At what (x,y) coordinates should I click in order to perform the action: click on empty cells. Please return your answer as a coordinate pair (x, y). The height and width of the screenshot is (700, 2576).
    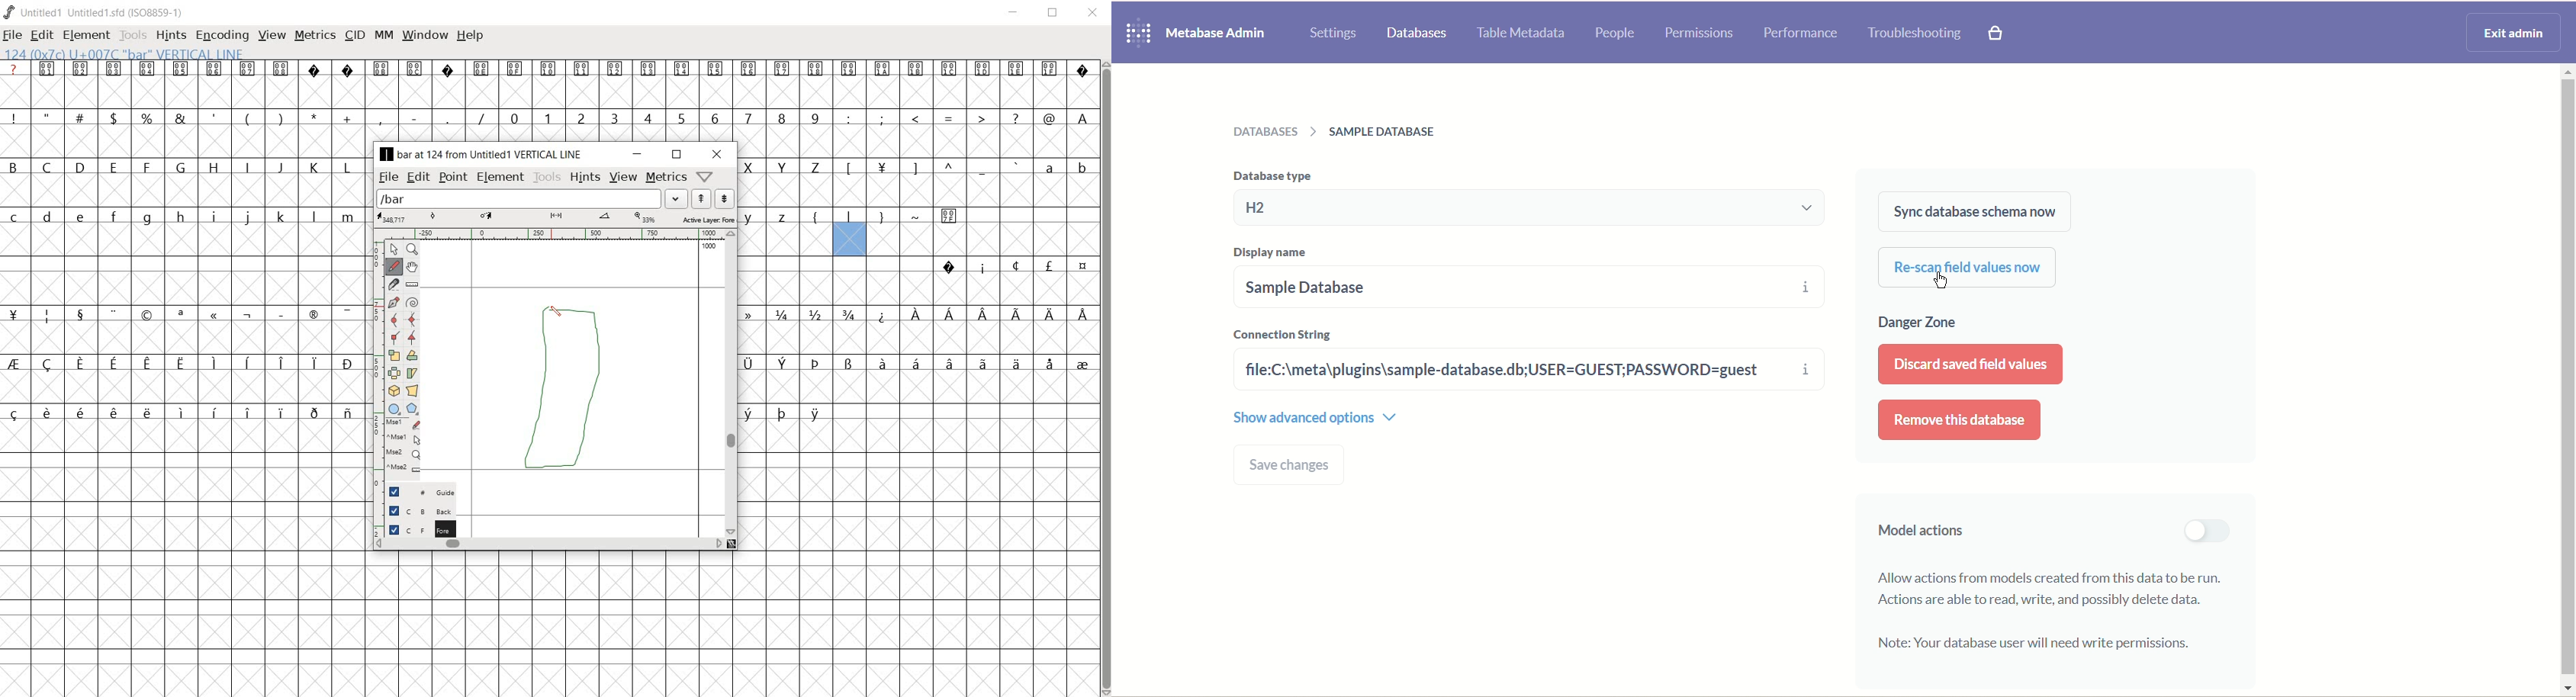
    Looking at the image, I should click on (733, 622).